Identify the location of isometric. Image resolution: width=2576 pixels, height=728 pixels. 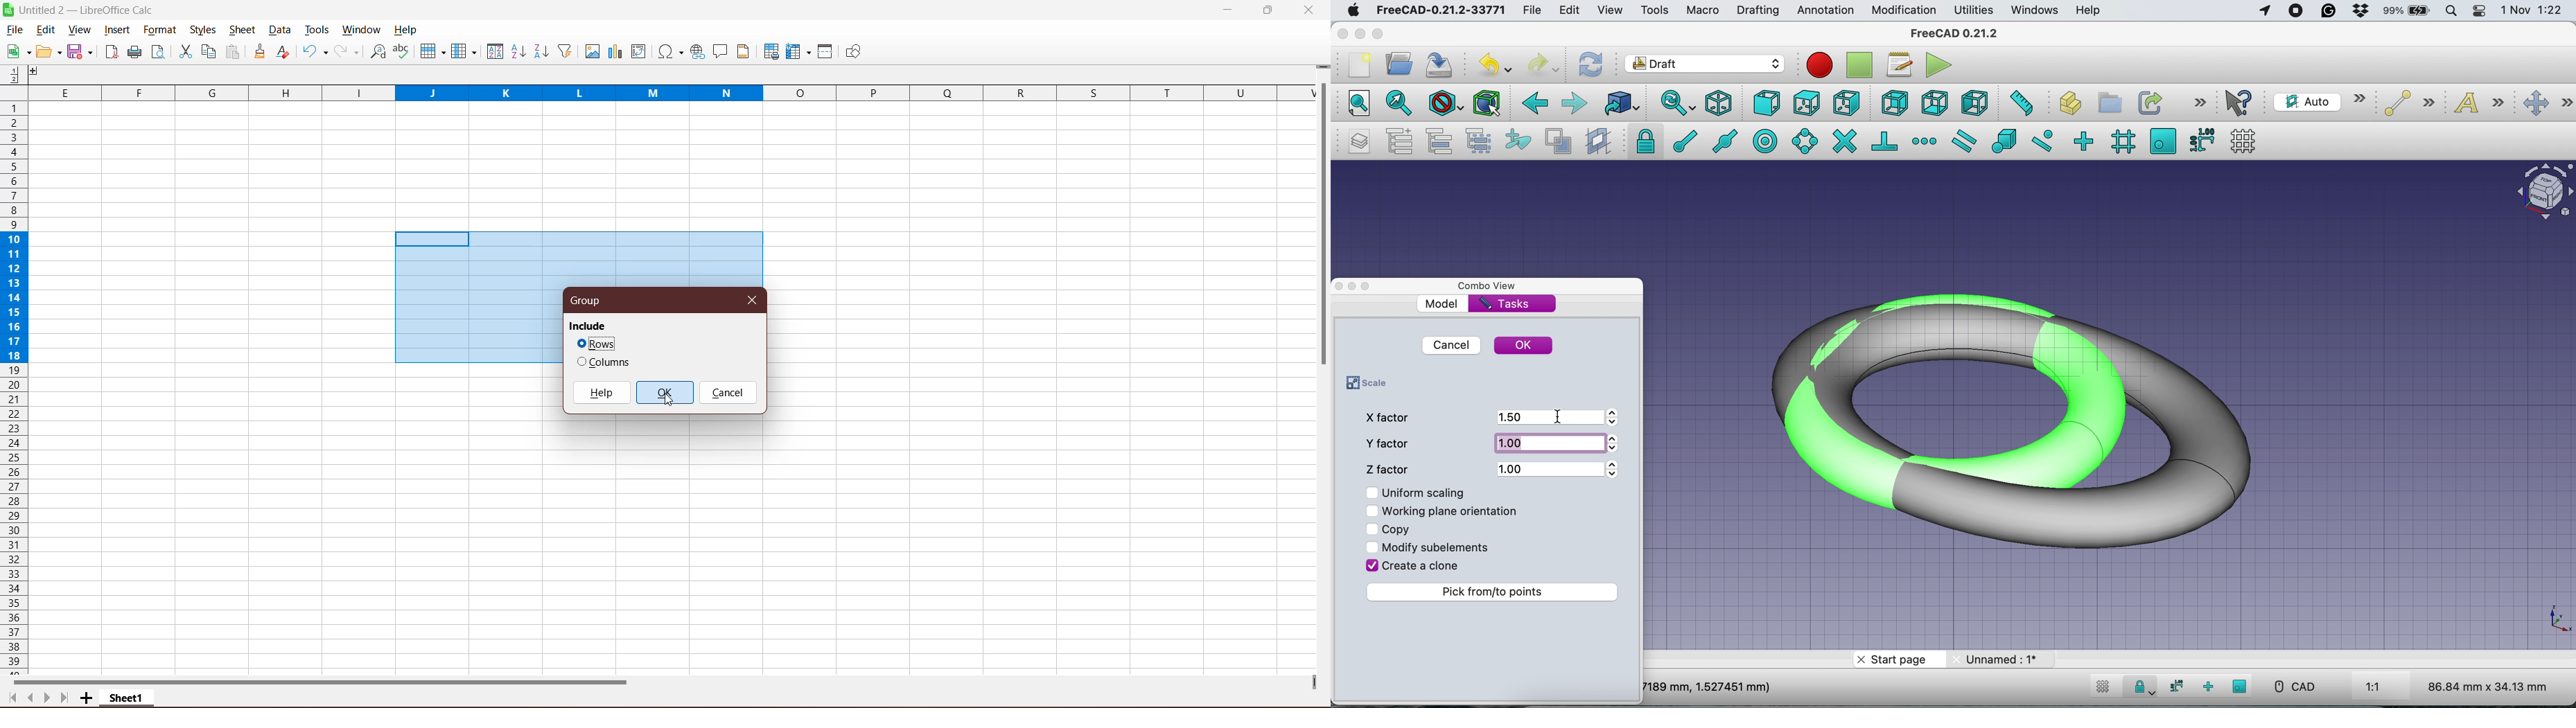
(1719, 103).